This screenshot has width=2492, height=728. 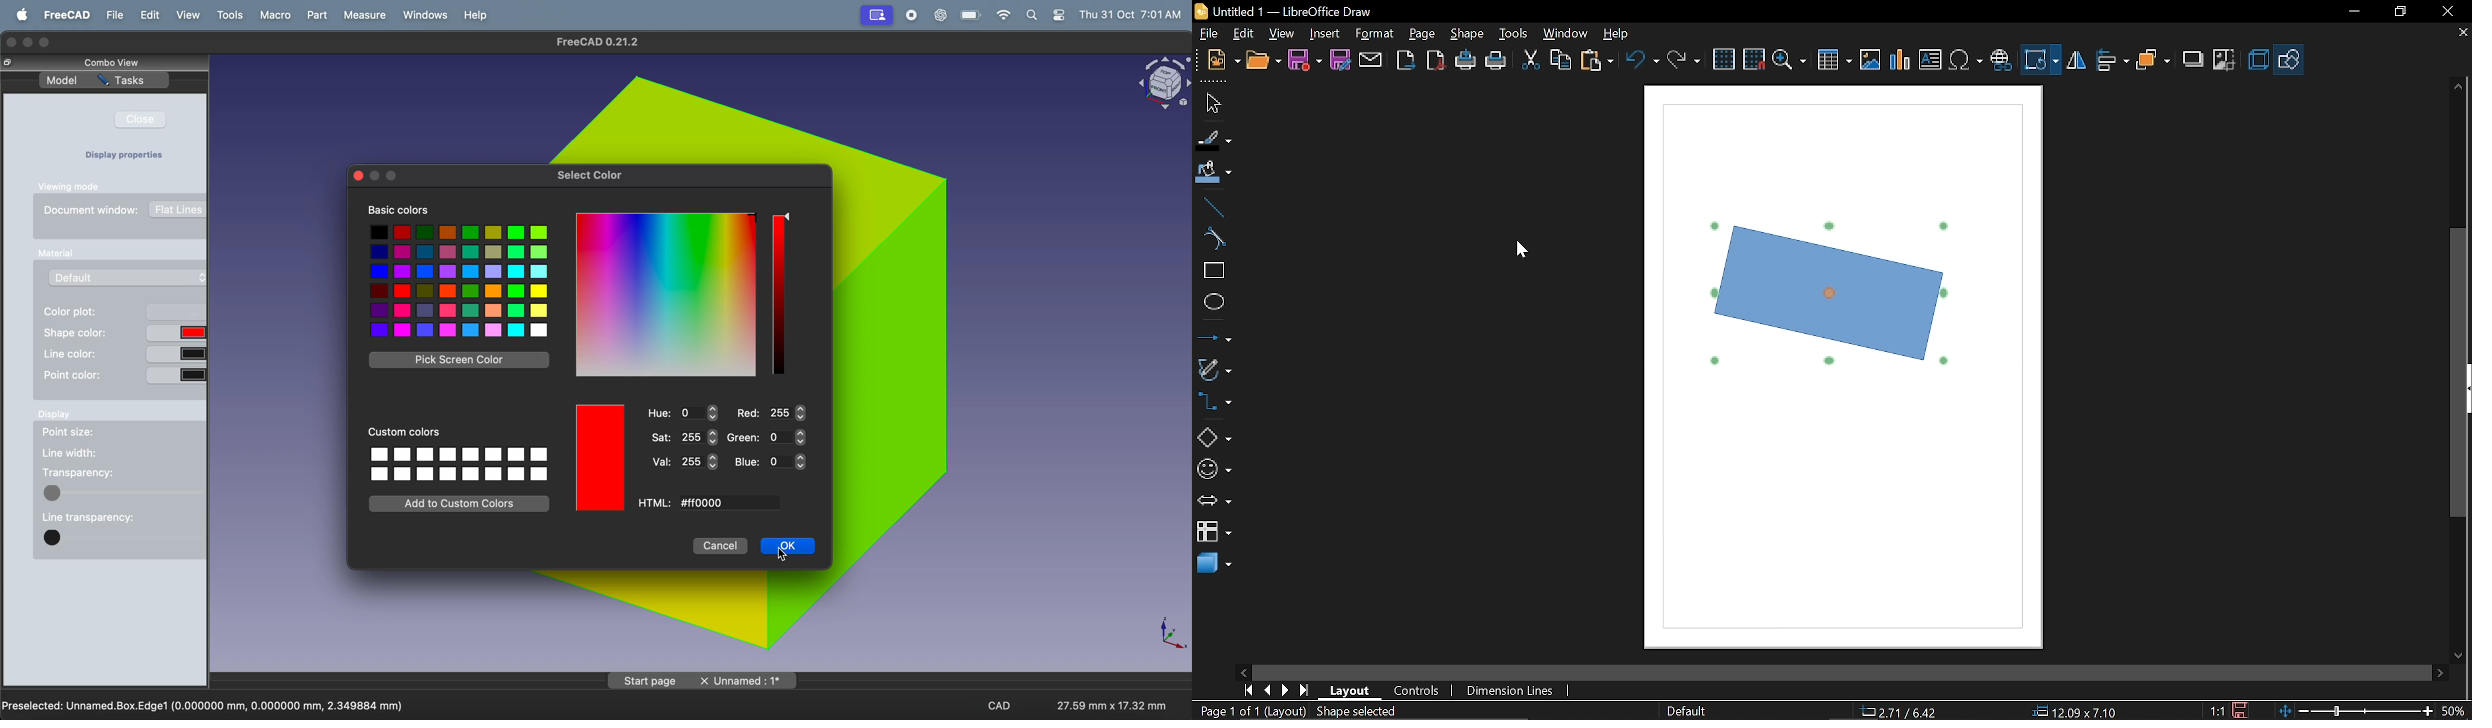 I want to click on CAD, so click(x=1002, y=707).